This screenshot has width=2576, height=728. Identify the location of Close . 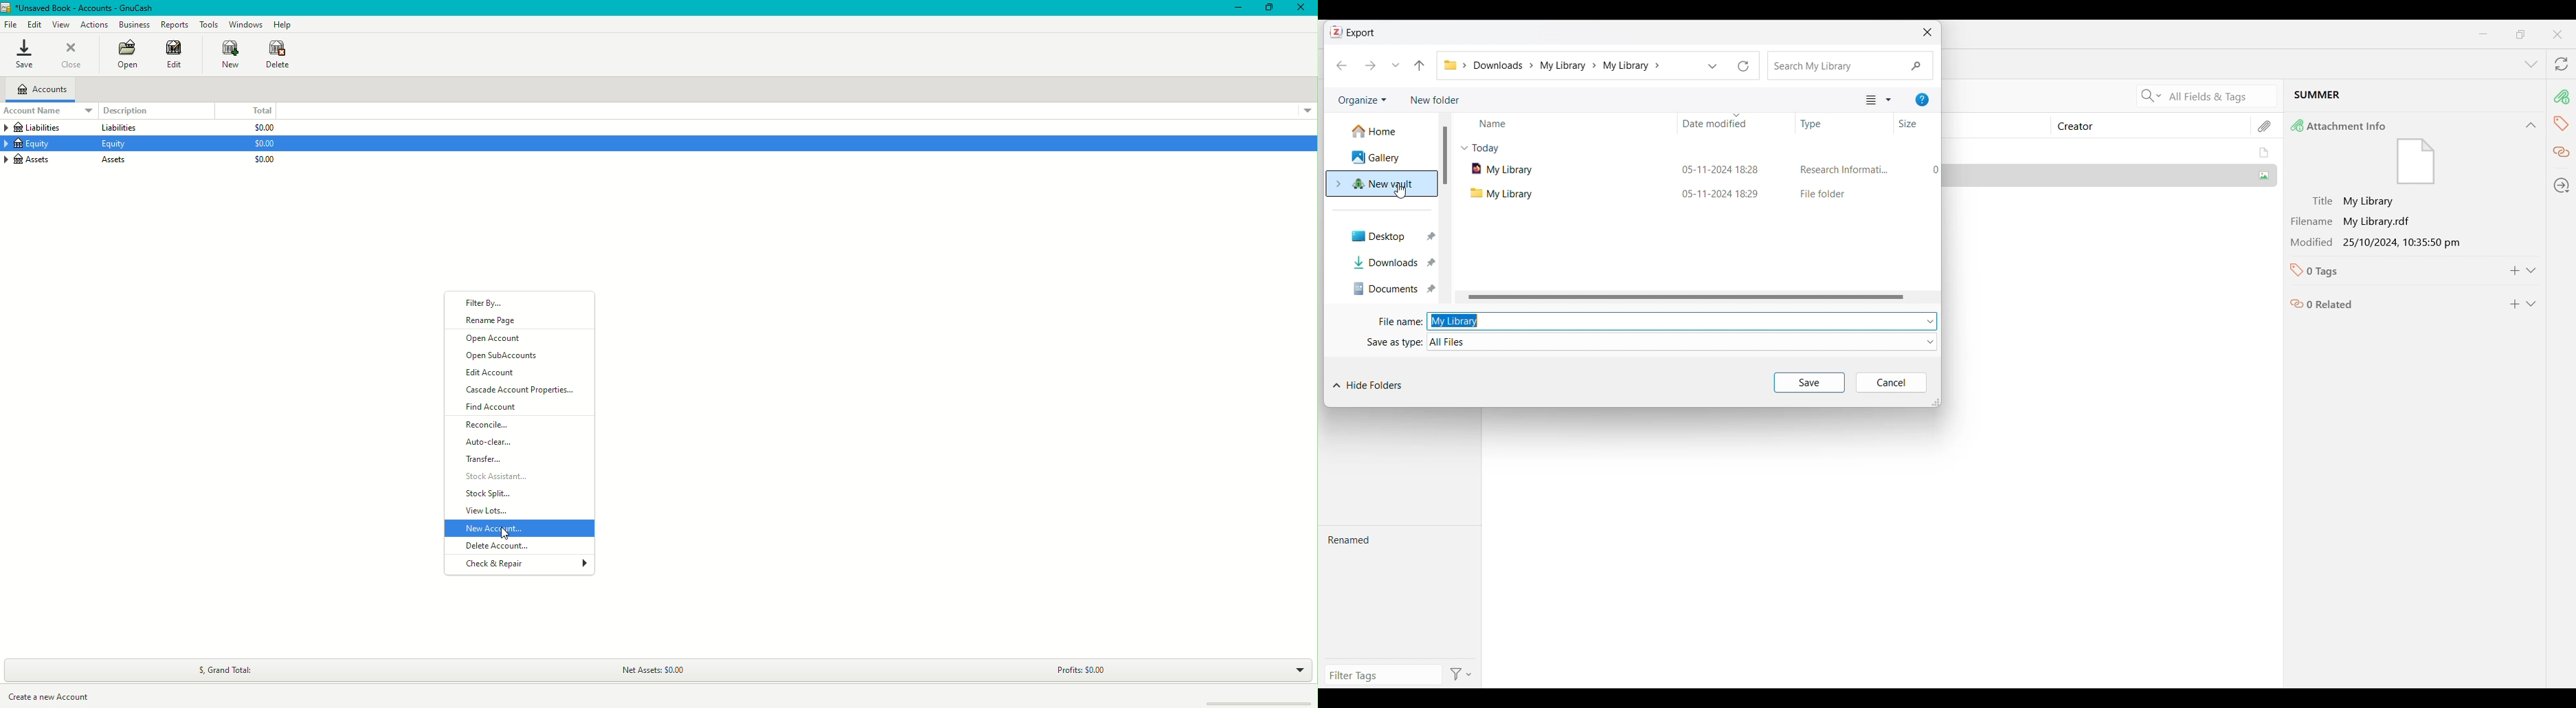
(2558, 35).